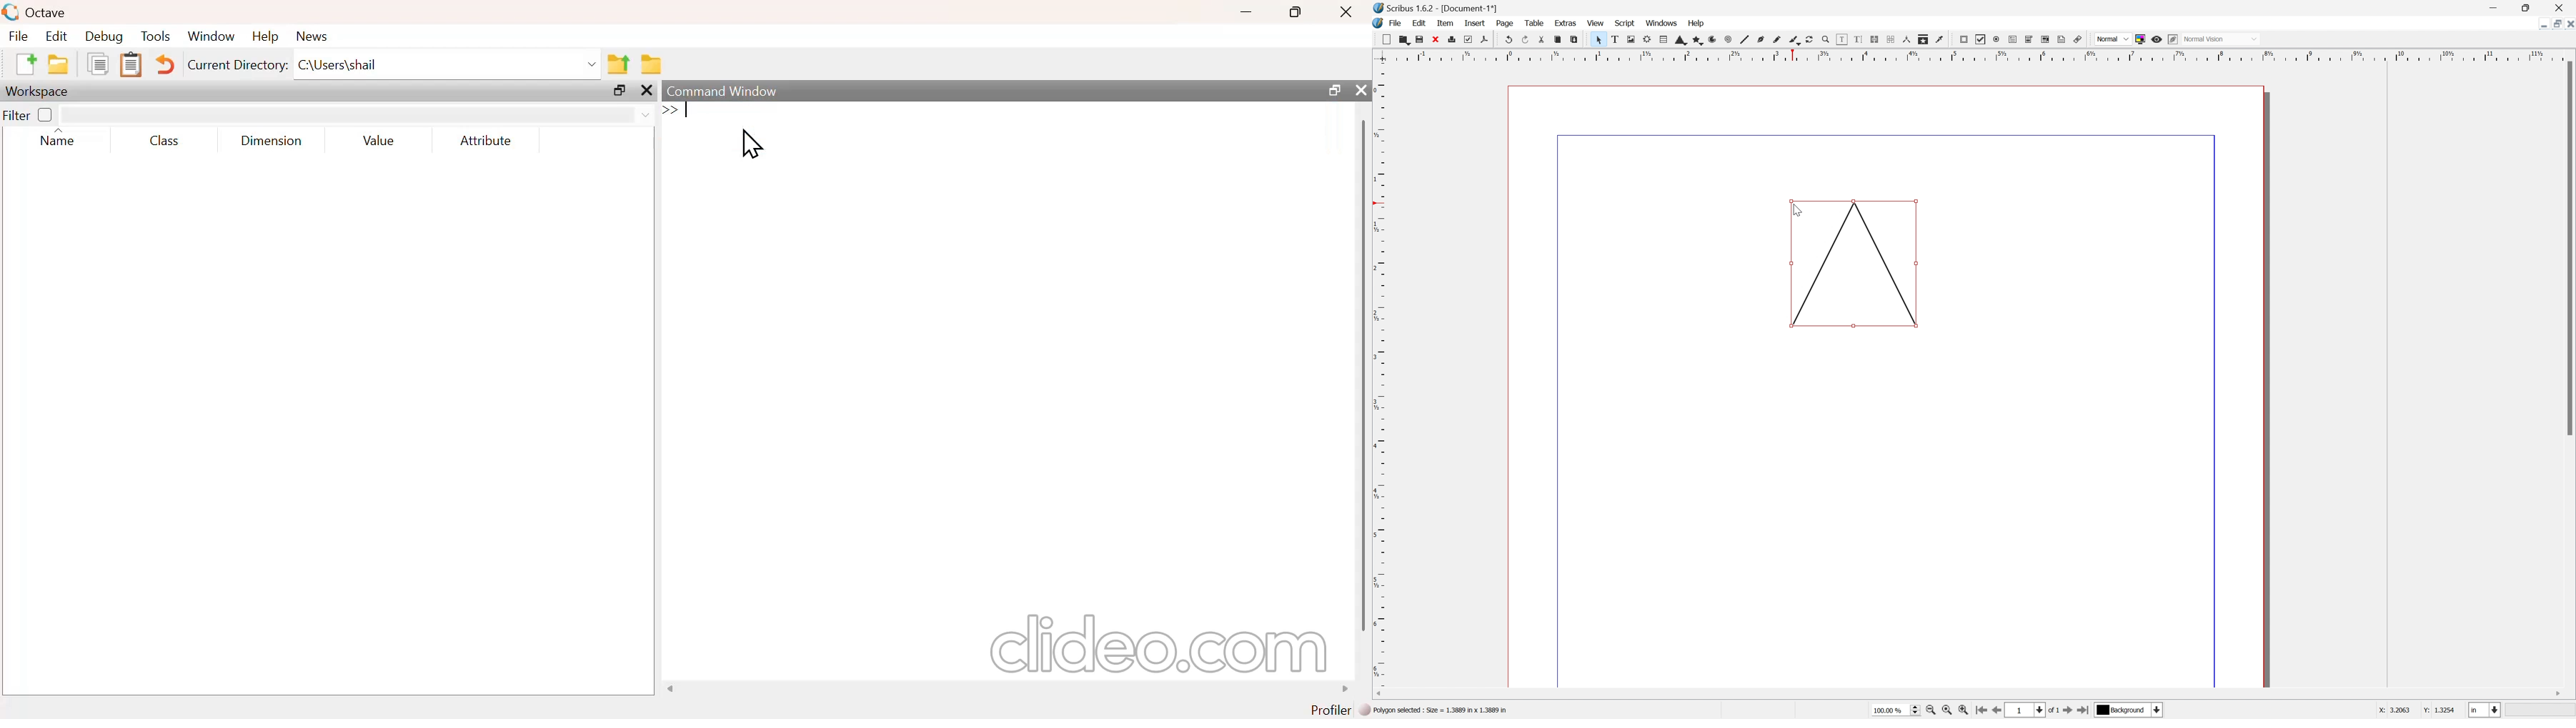 The image size is (2576, 728). Describe the element at coordinates (1617, 39) in the screenshot. I see `Text frame` at that location.